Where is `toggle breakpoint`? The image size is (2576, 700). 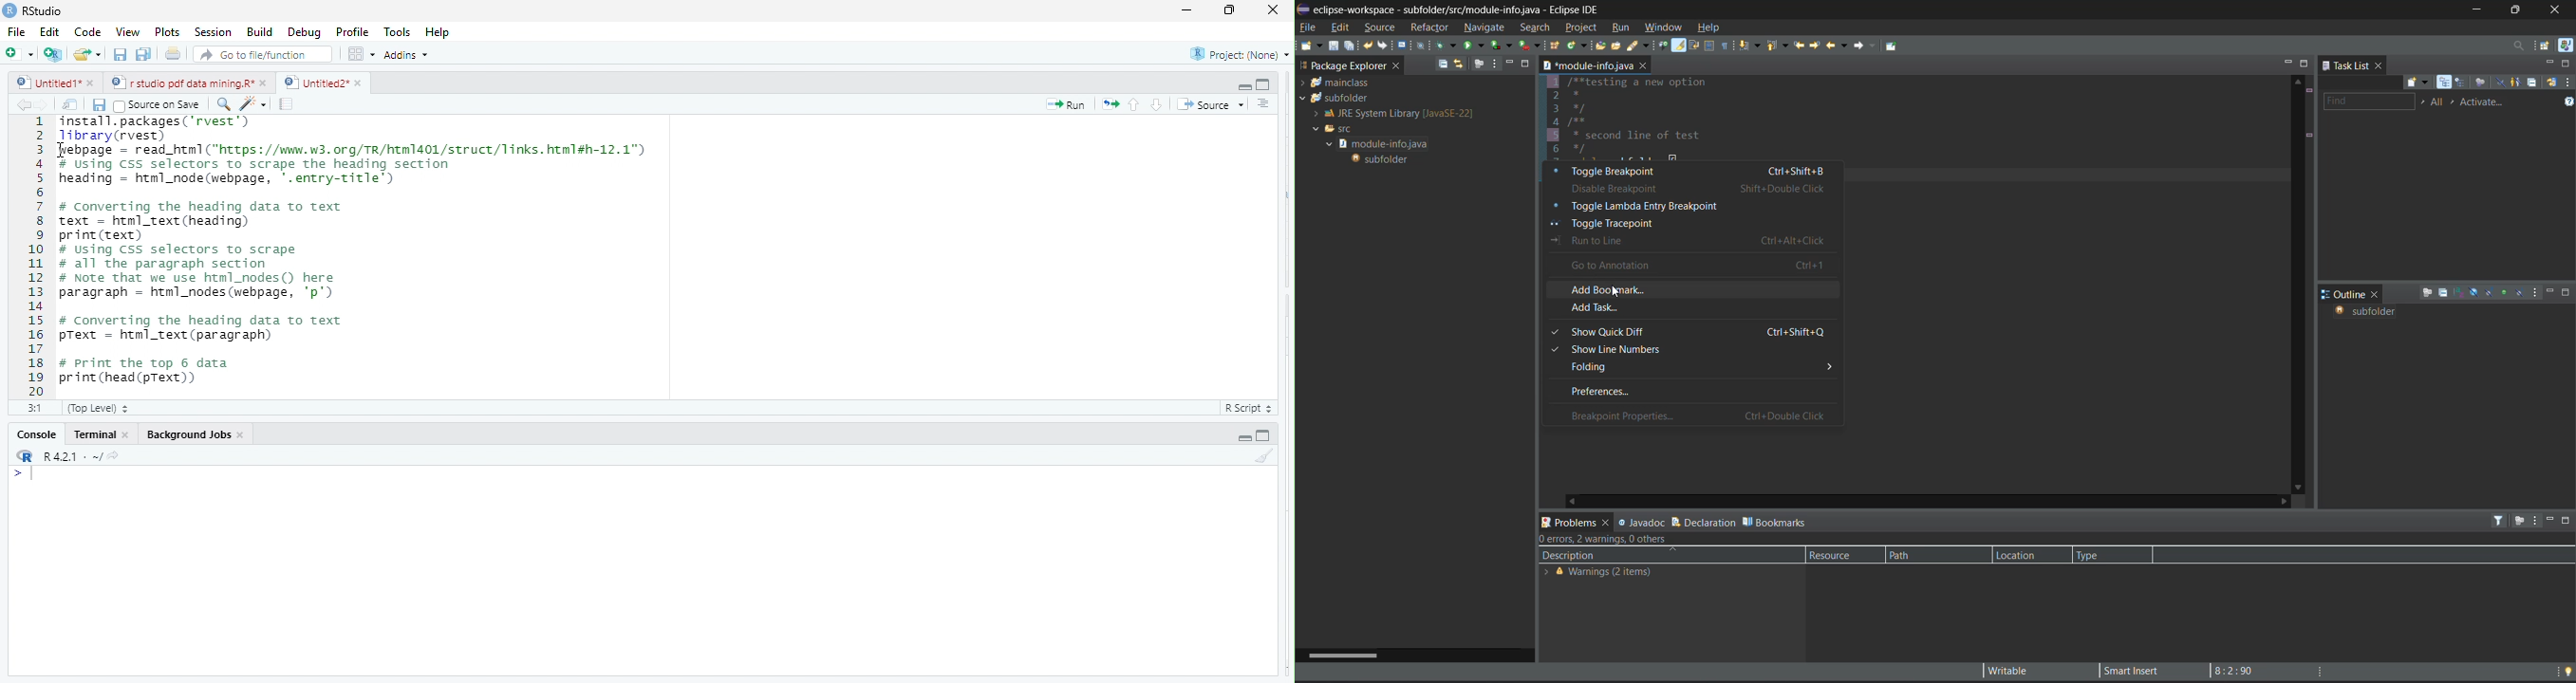
toggle breakpoint is located at coordinates (1694, 171).